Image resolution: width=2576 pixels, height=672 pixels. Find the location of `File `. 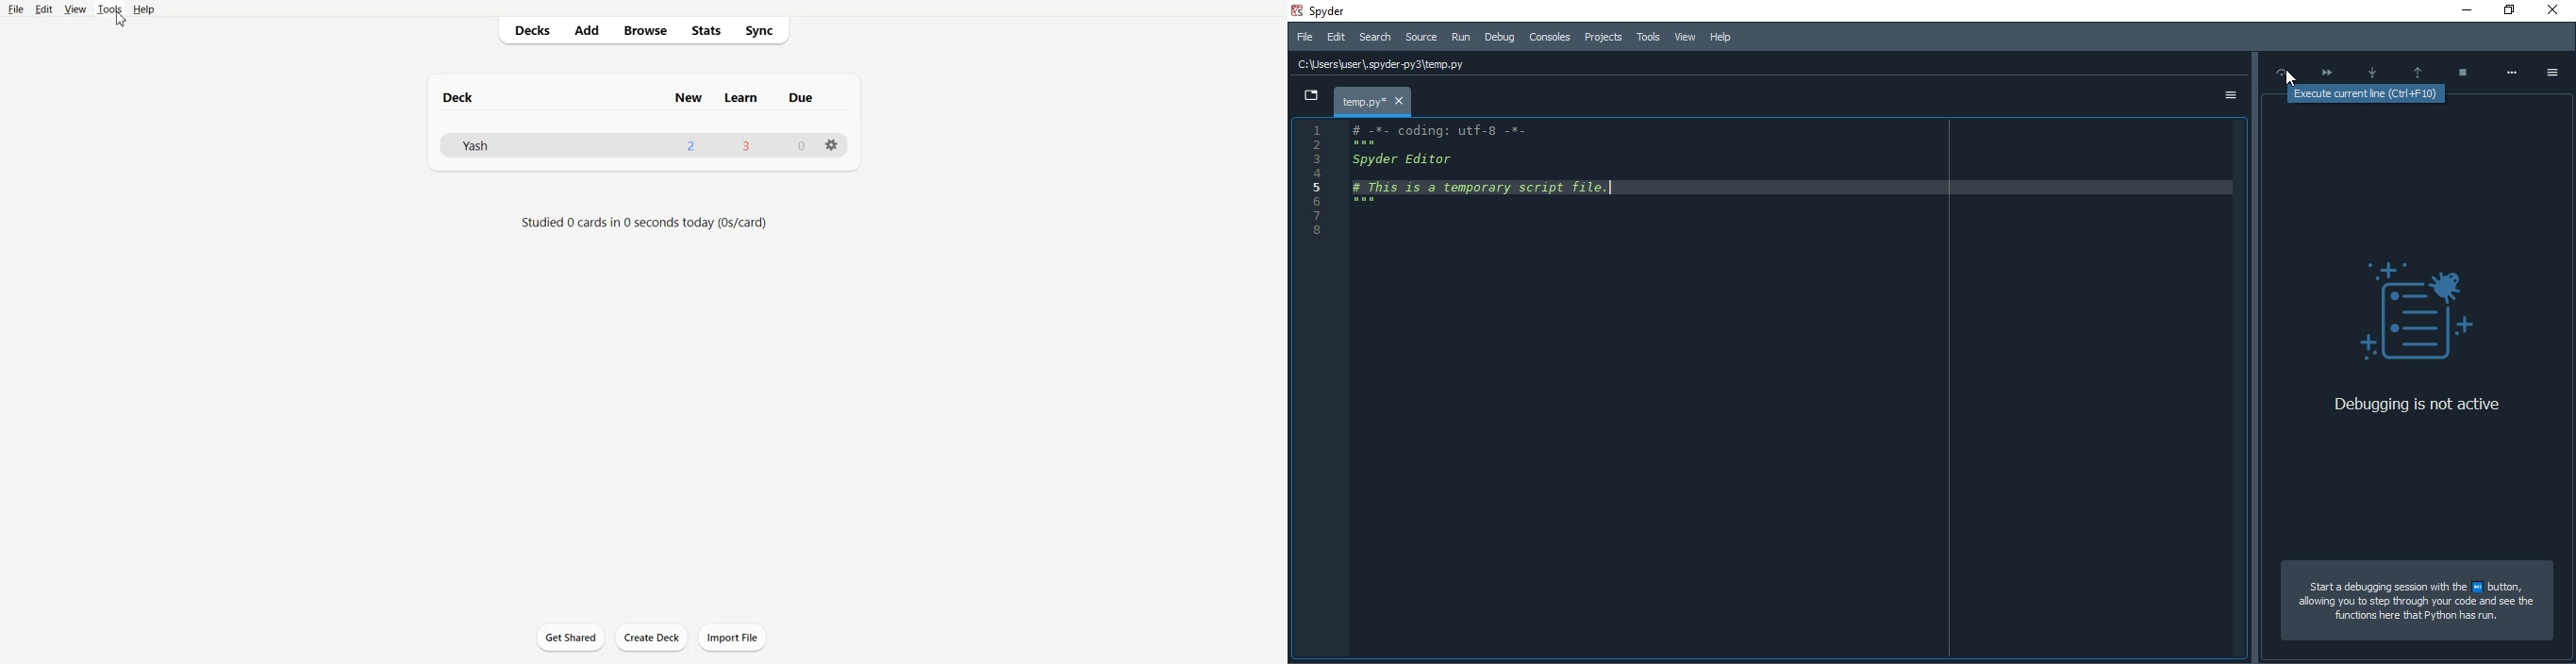

File  is located at coordinates (1305, 36).